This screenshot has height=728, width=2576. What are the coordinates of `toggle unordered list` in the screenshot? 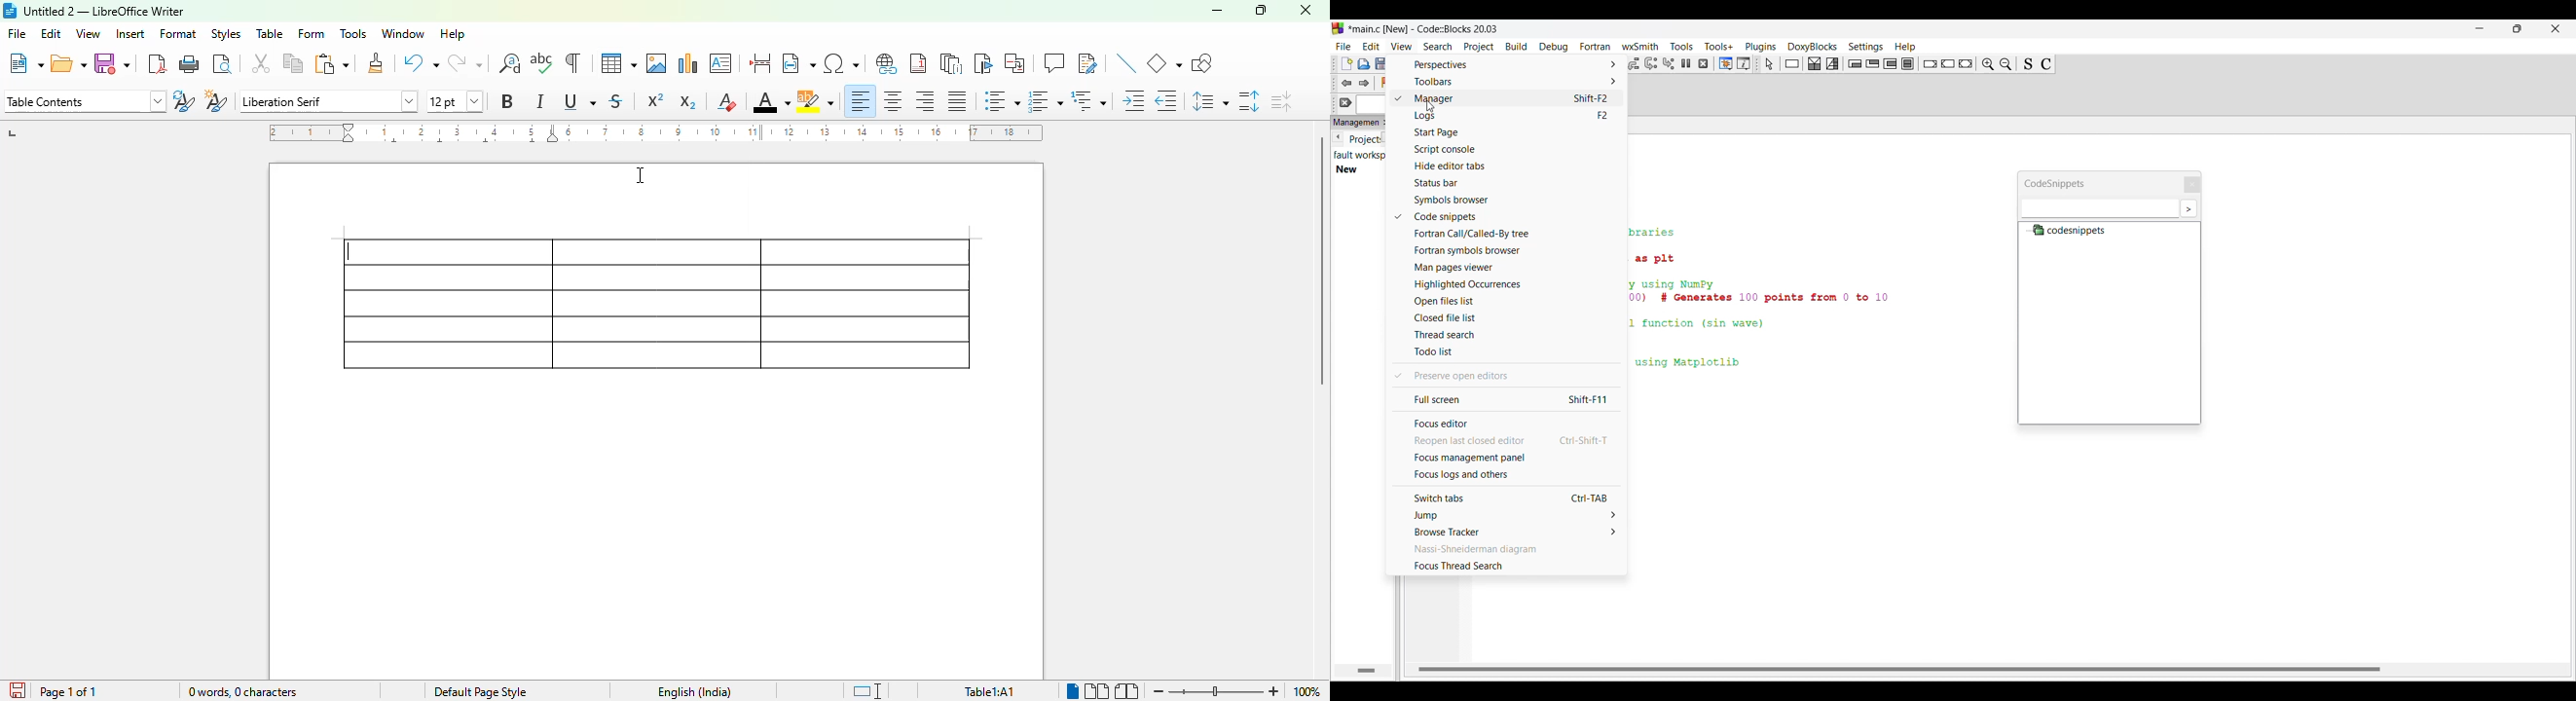 It's located at (1002, 100).